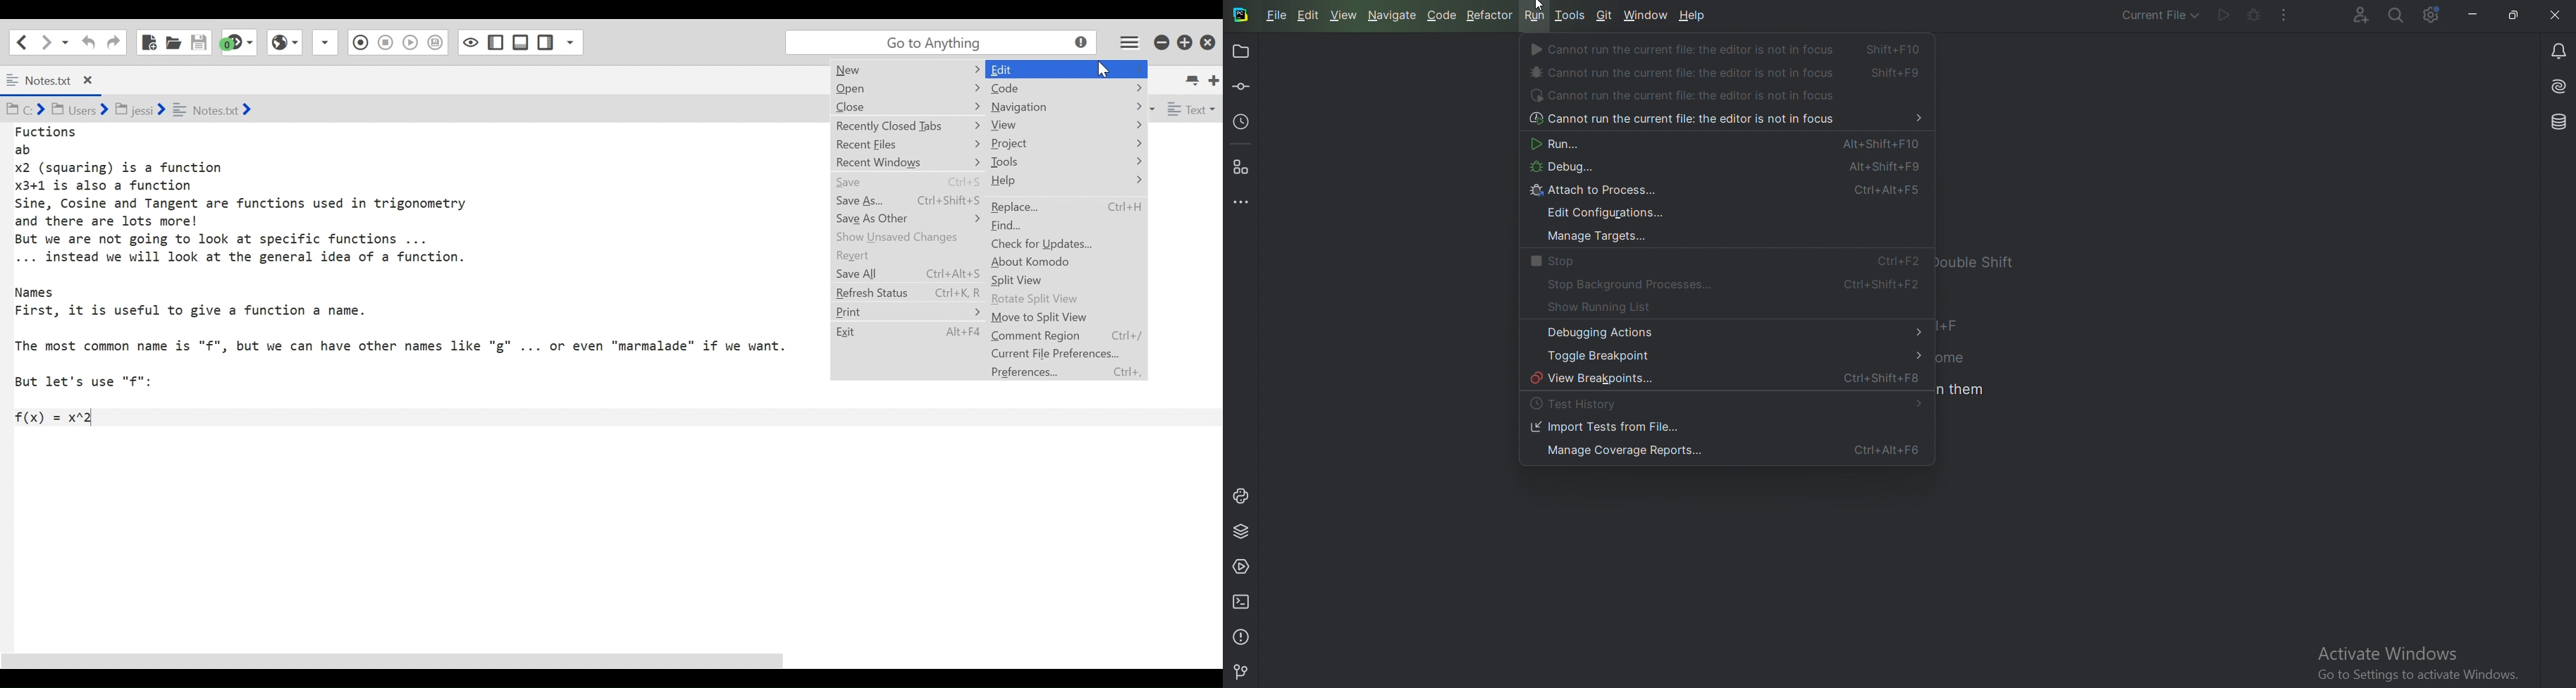 The image size is (2576, 700). Describe the element at coordinates (1071, 87) in the screenshot. I see `code` at that location.